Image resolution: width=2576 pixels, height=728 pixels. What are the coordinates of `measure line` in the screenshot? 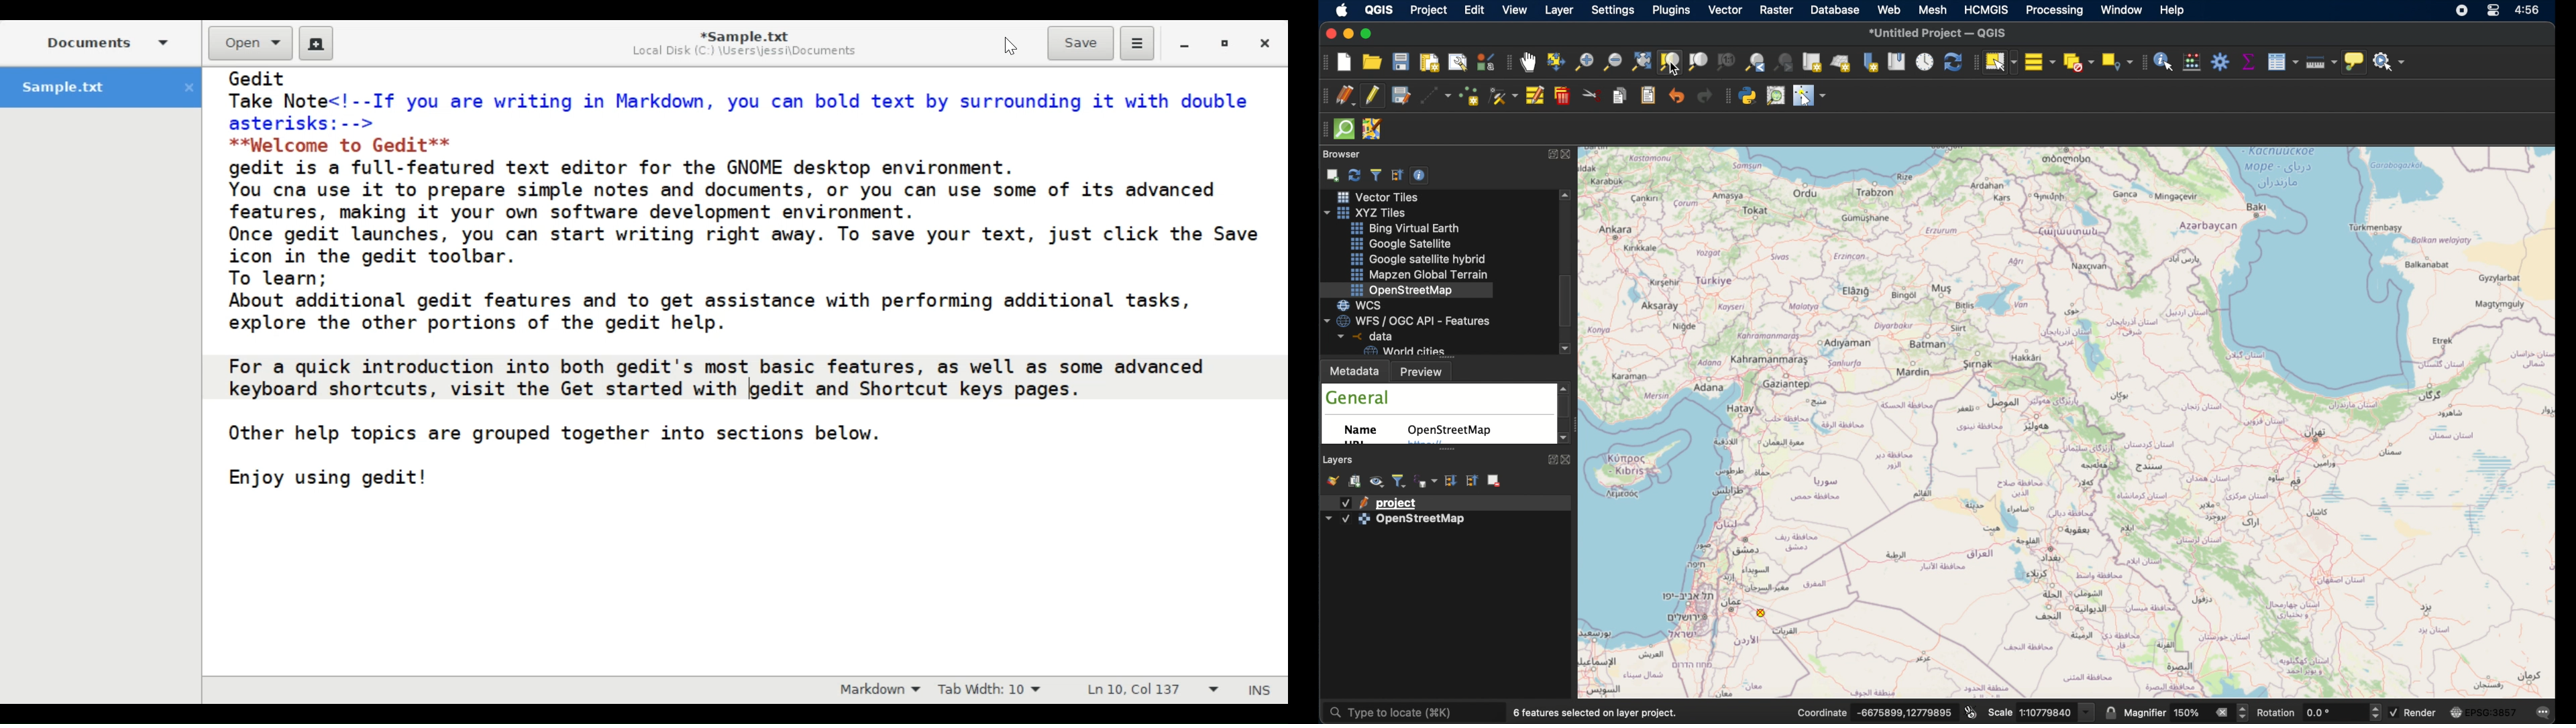 It's located at (2318, 61).